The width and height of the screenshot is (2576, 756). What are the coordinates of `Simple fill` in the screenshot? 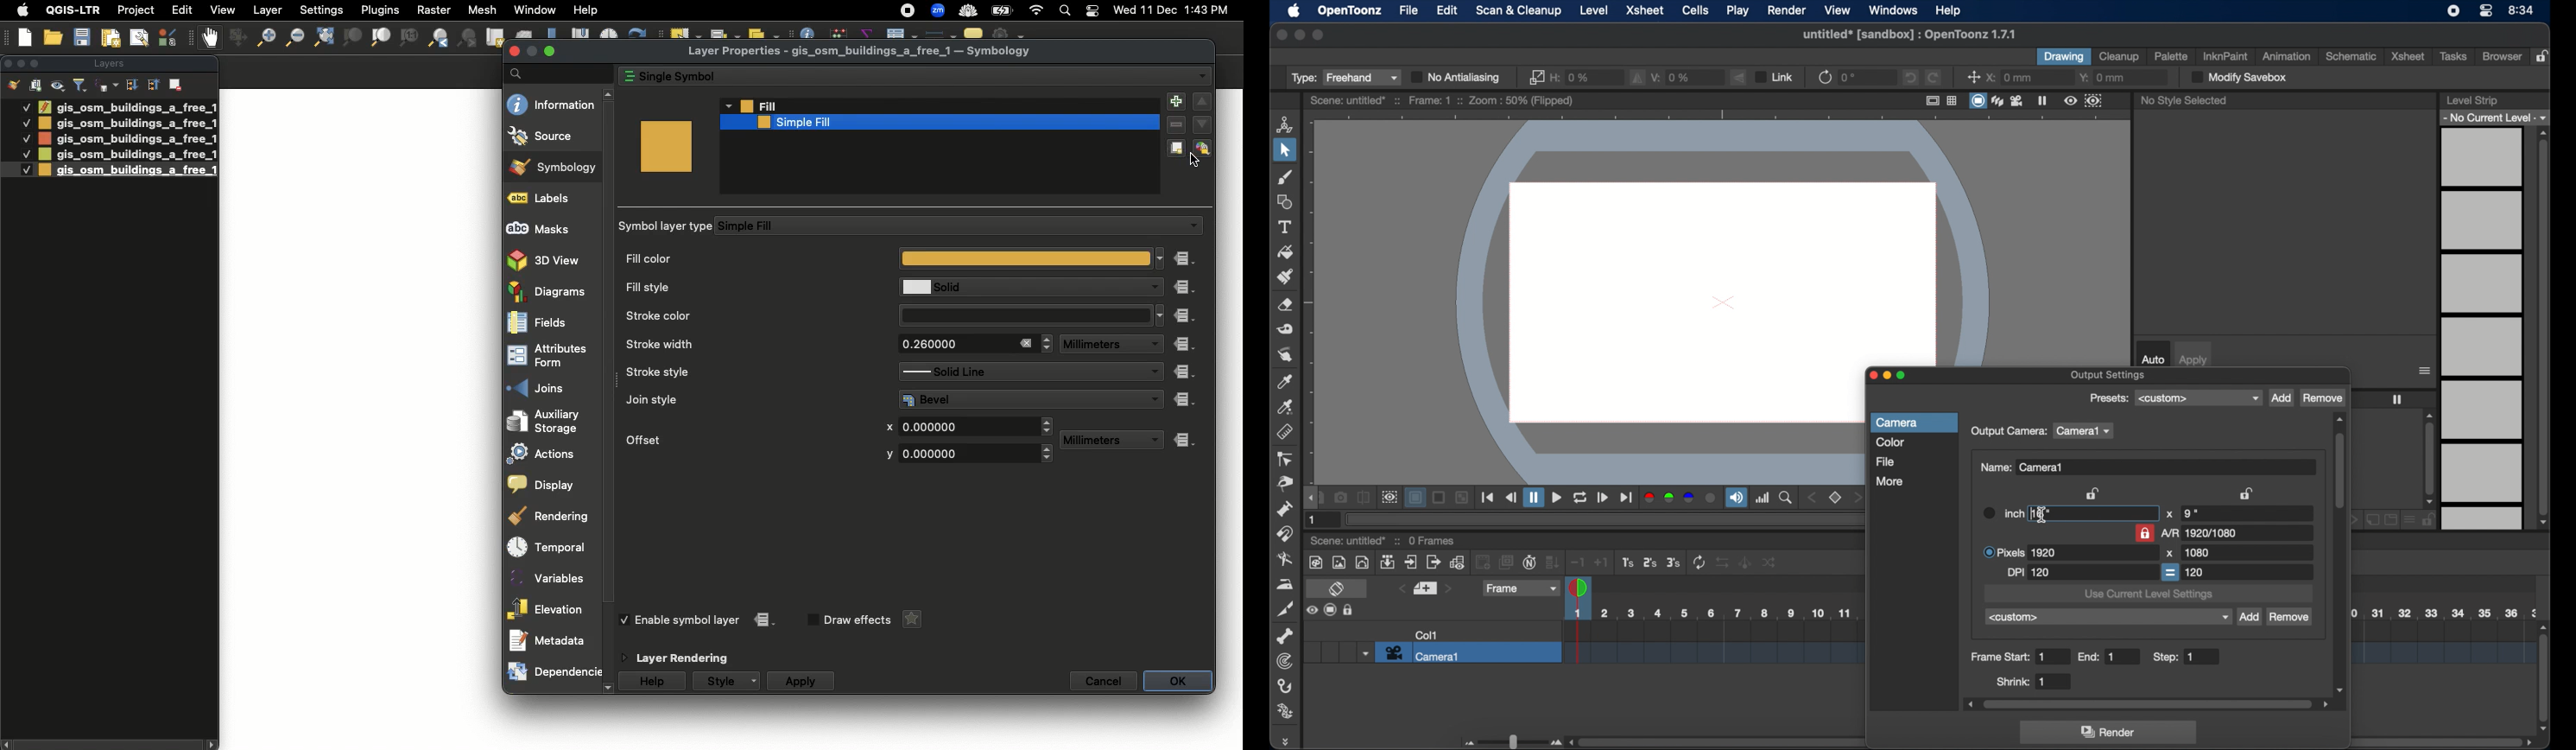 It's located at (927, 123).